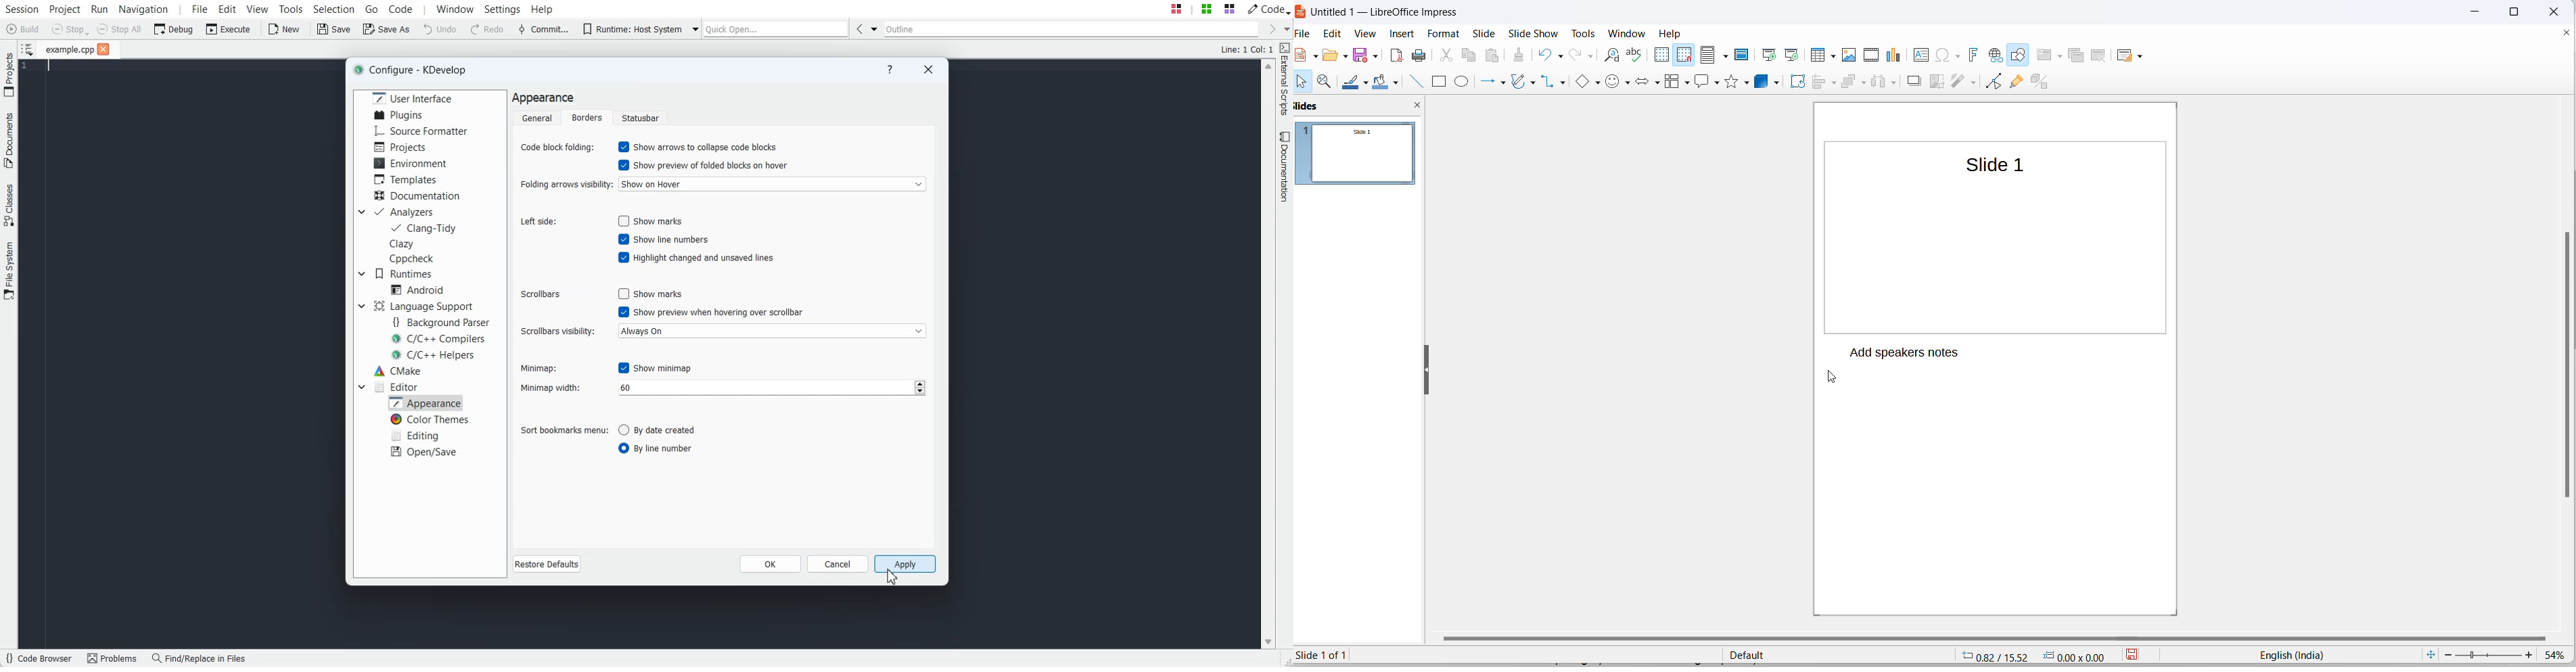  Describe the element at coordinates (772, 330) in the screenshot. I see `Always On` at that location.